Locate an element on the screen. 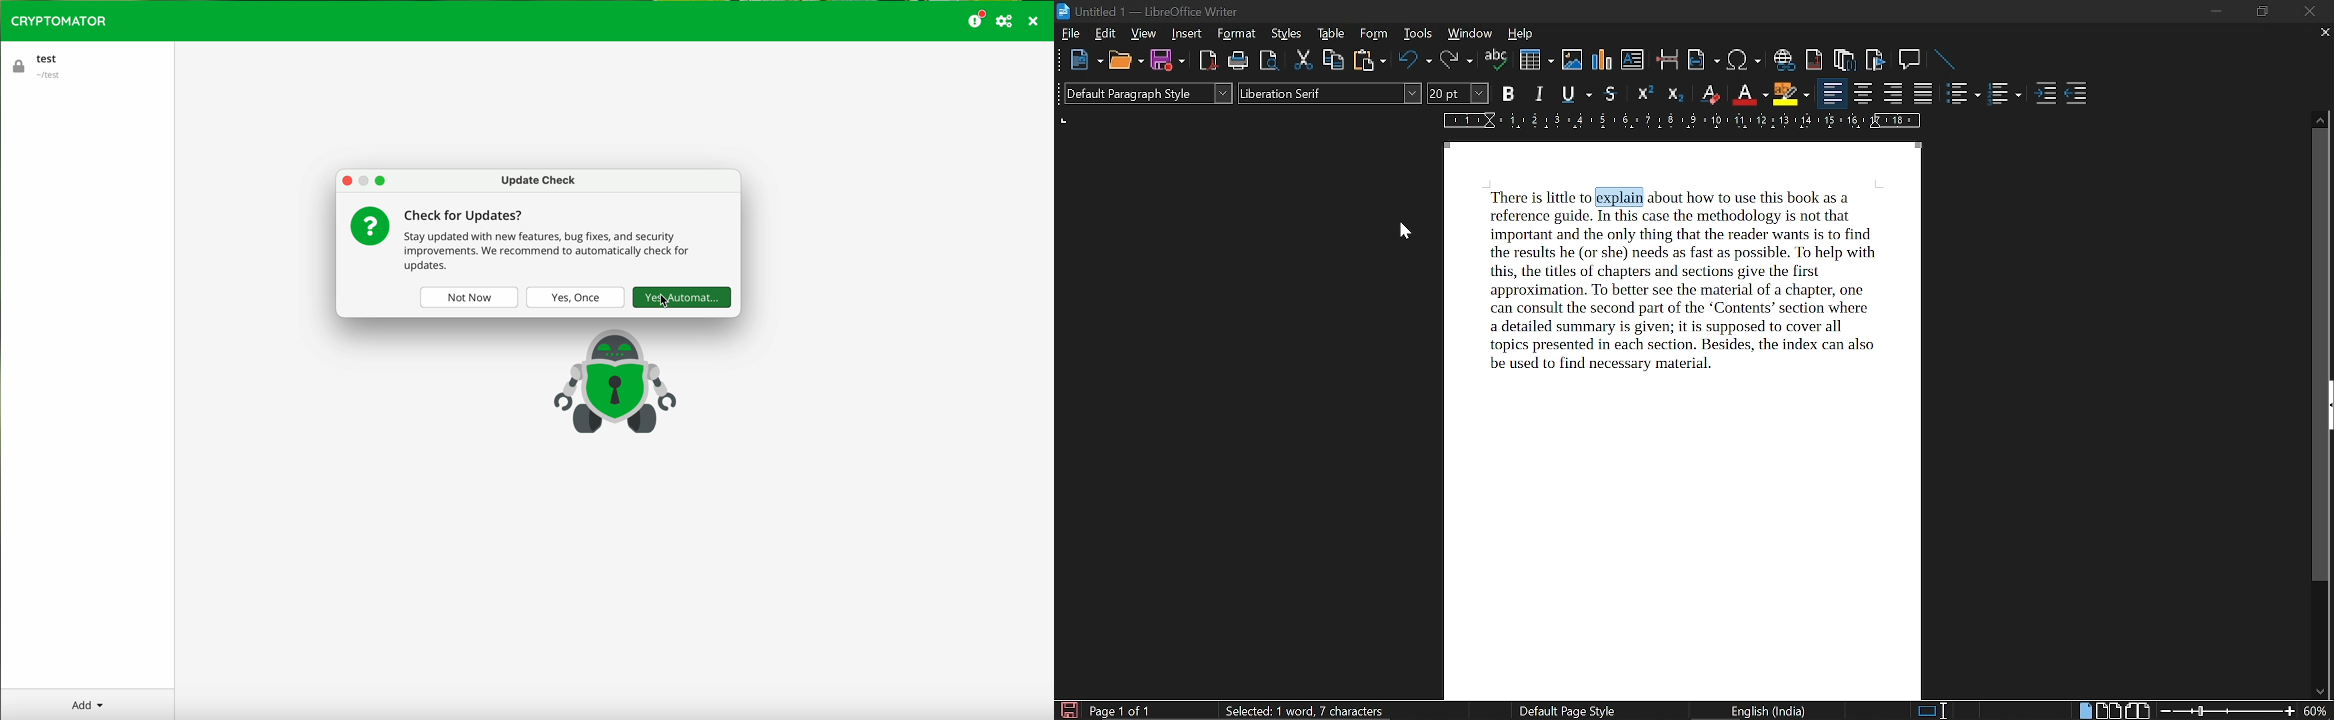  undo is located at coordinates (1416, 62).